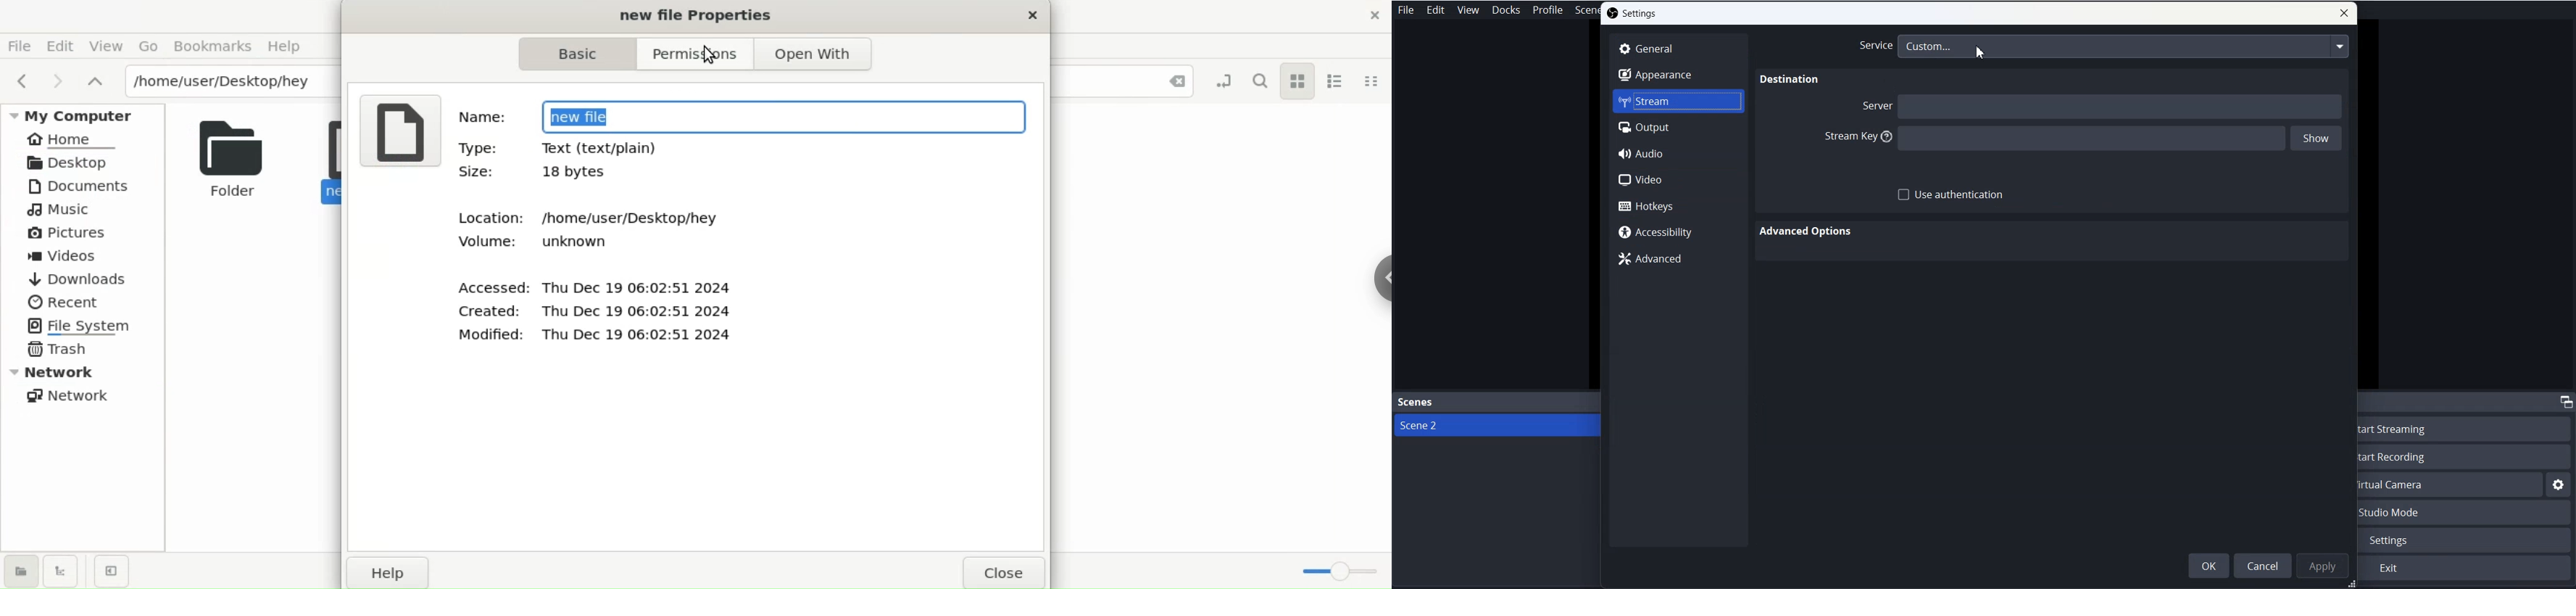 The width and height of the screenshot is (2576, 616). What do you see at coordinates (2466, 569) in the screenshot?
I see `Exit` at bounding box center [2466, 569].